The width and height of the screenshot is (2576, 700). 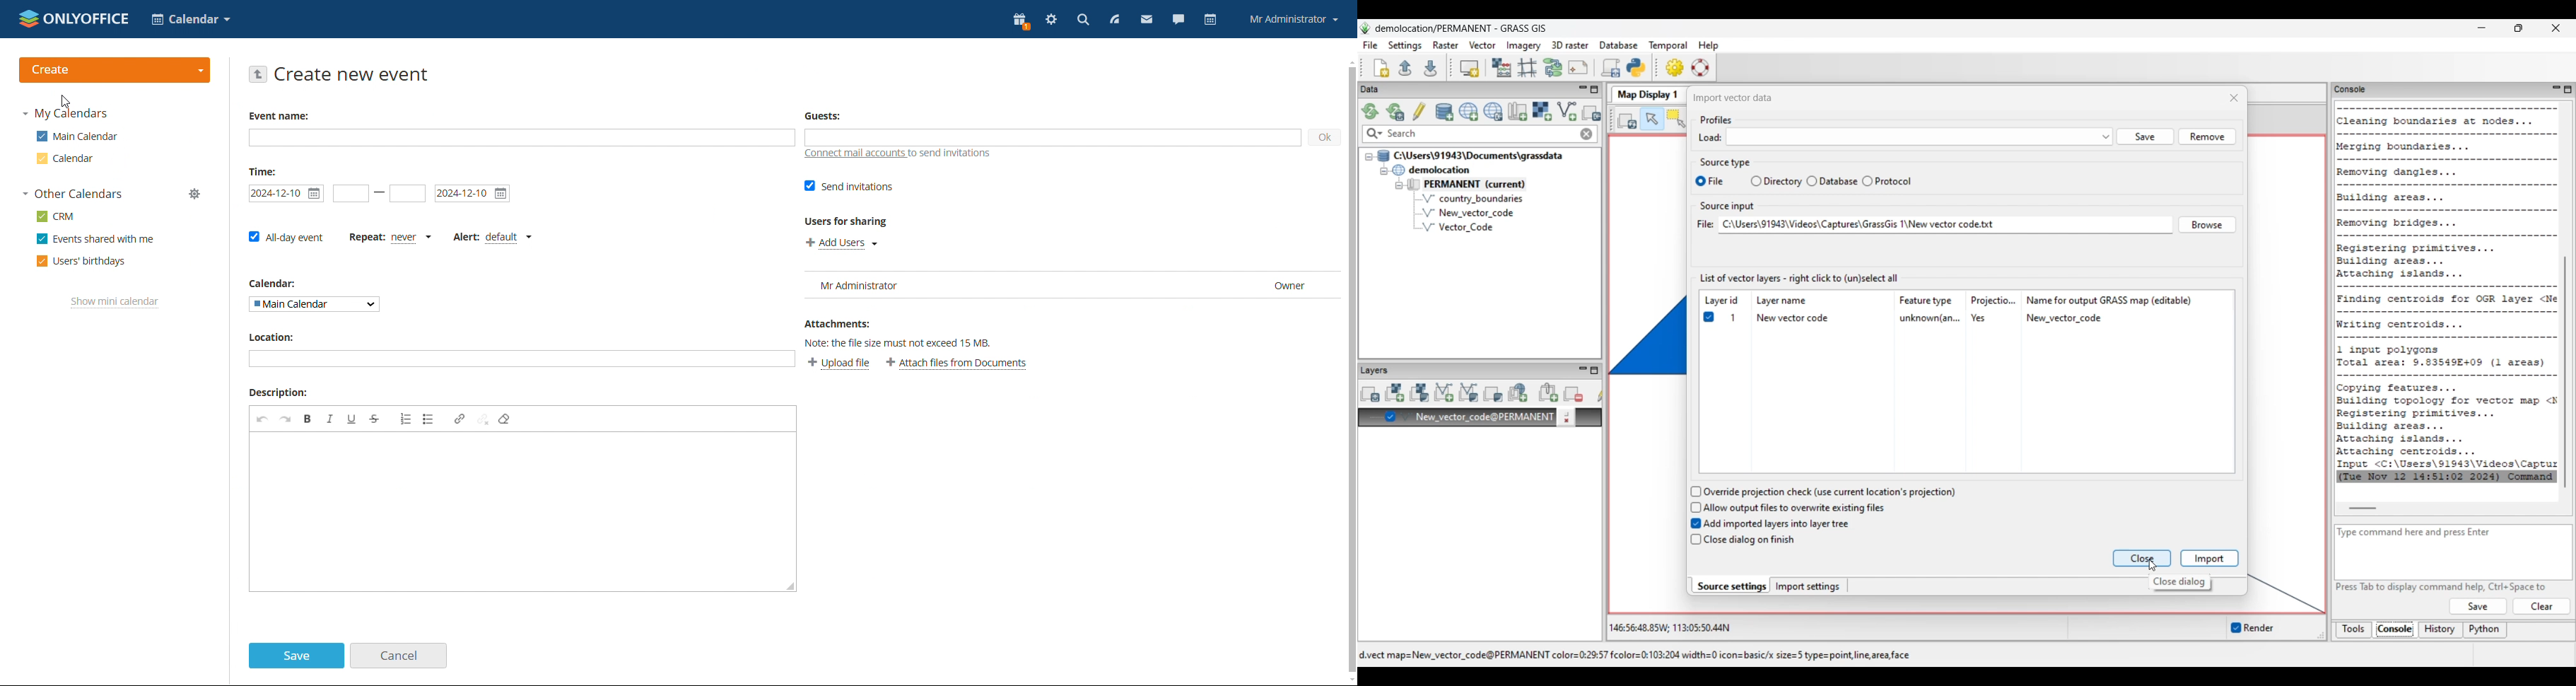 I want to click on search, so click(x=1080, y=20).